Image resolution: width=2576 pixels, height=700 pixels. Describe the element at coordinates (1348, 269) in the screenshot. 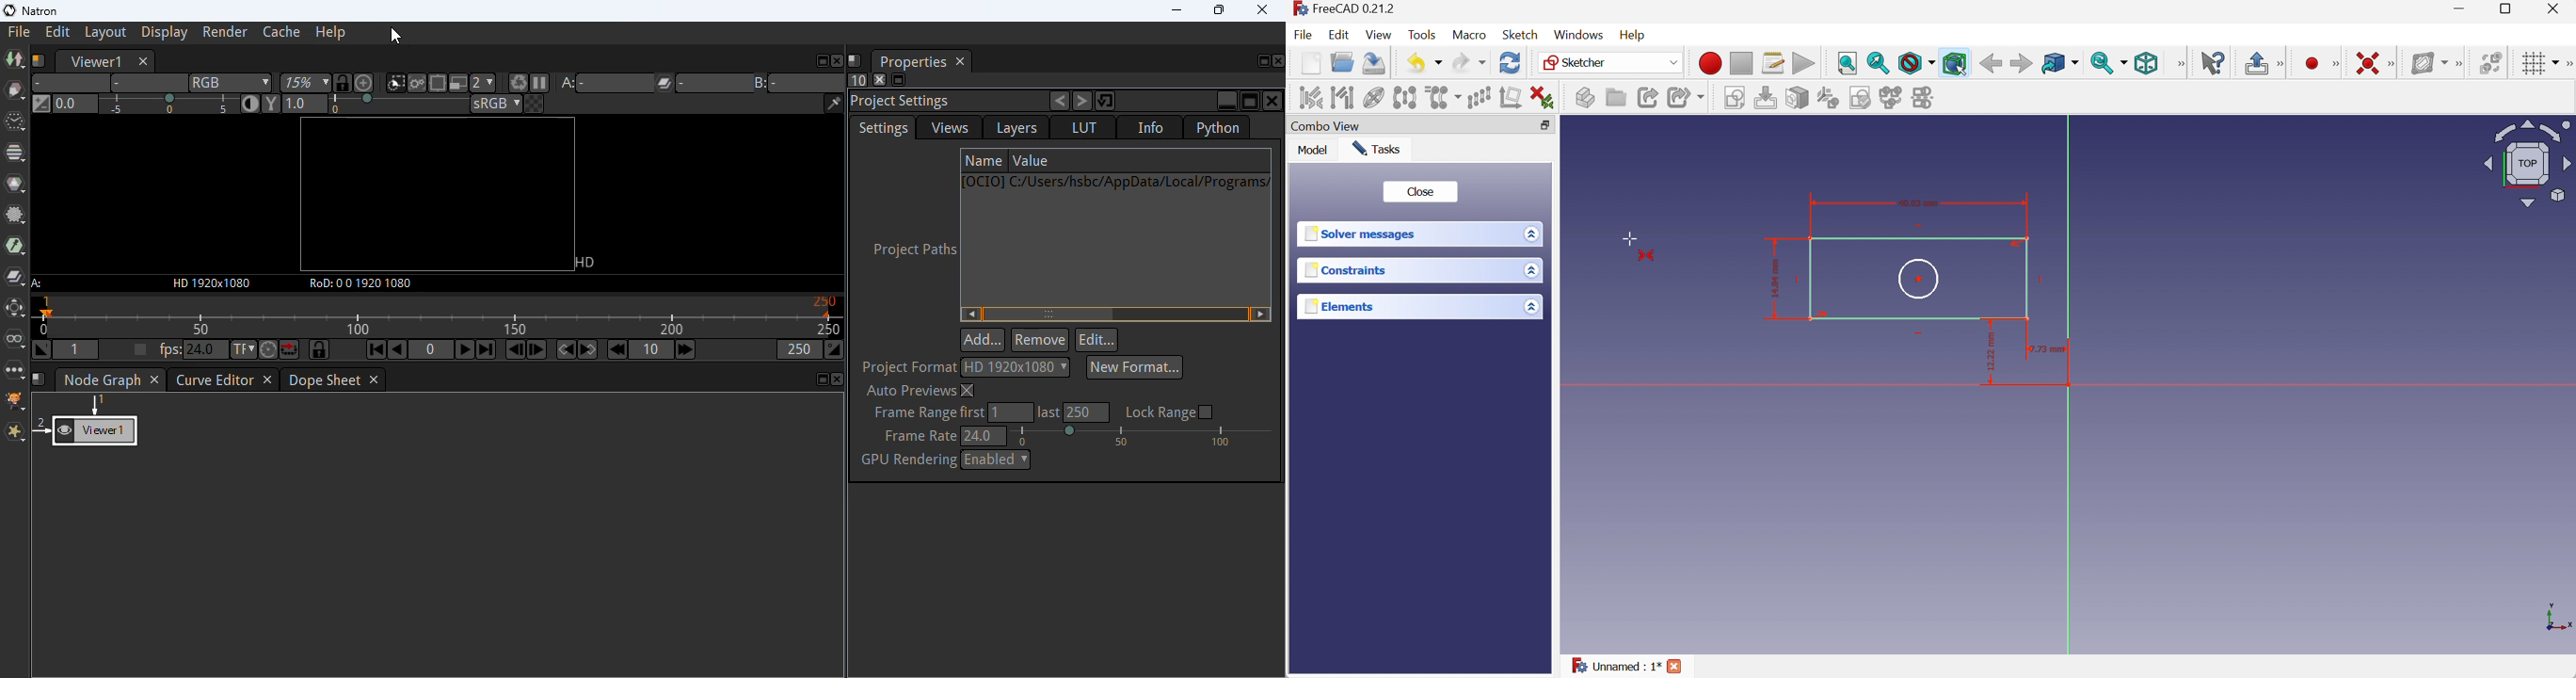

I see `Constraints` at that location.